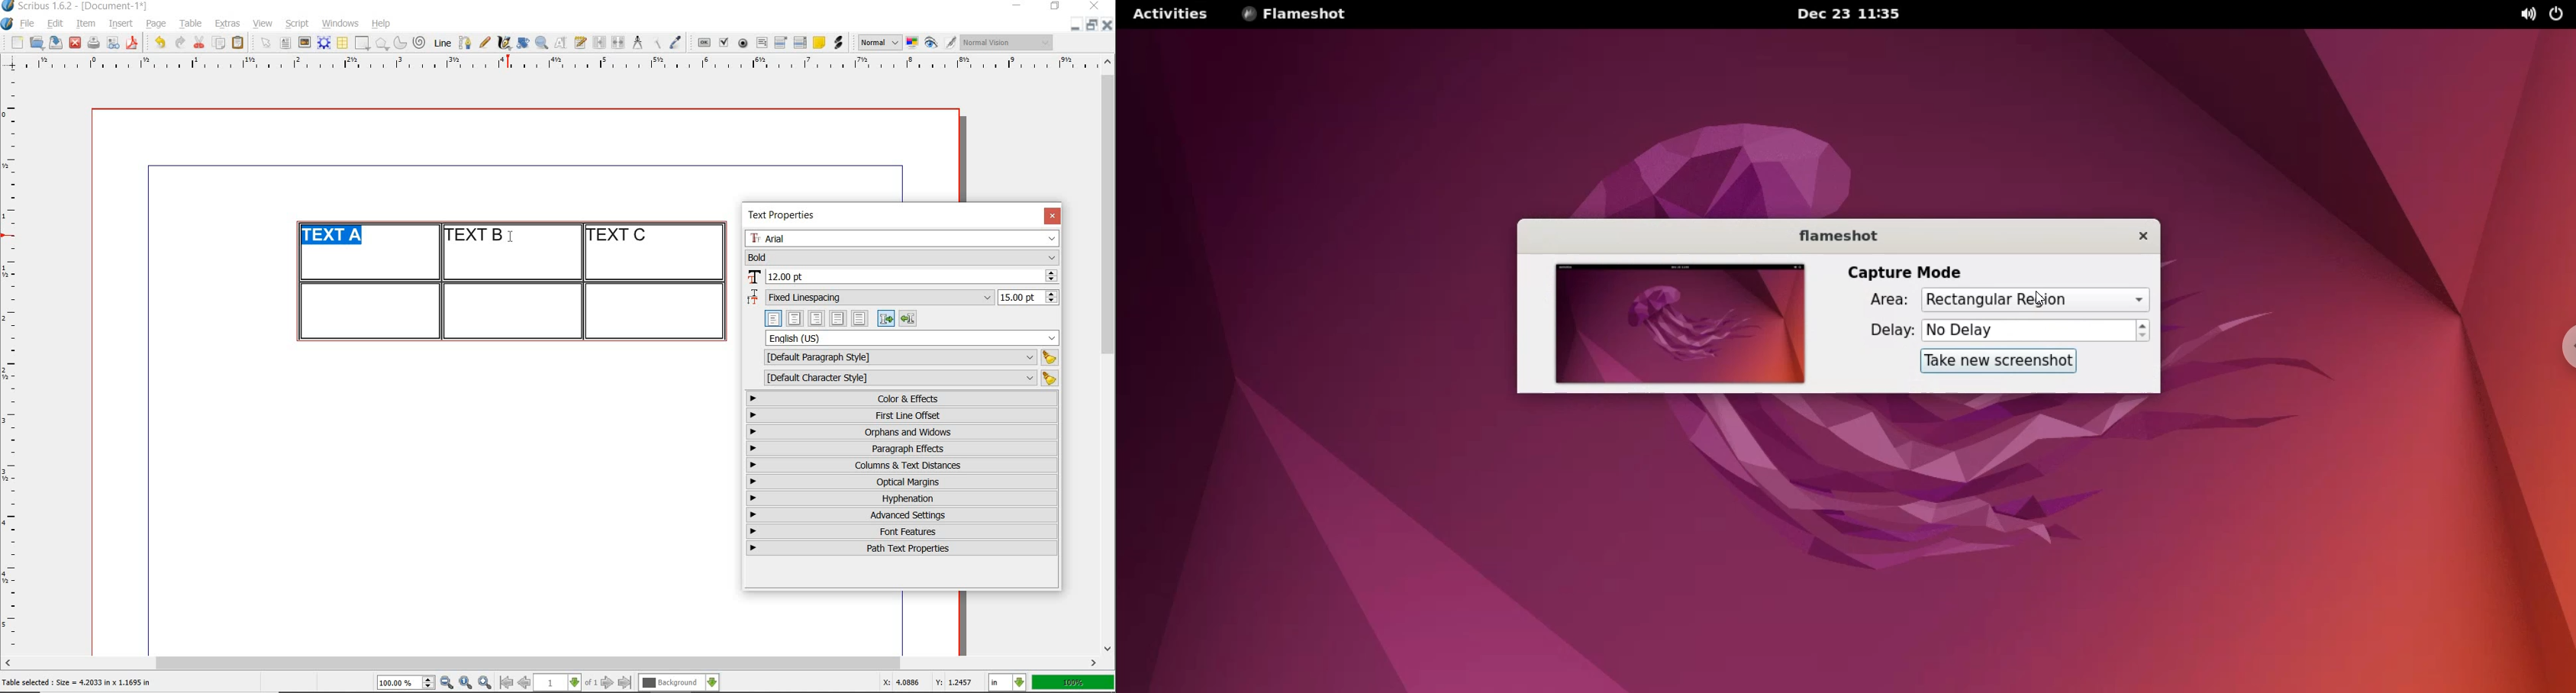 The image size is (2576, 700). I want to click on pdf check box, so click(723, 43).